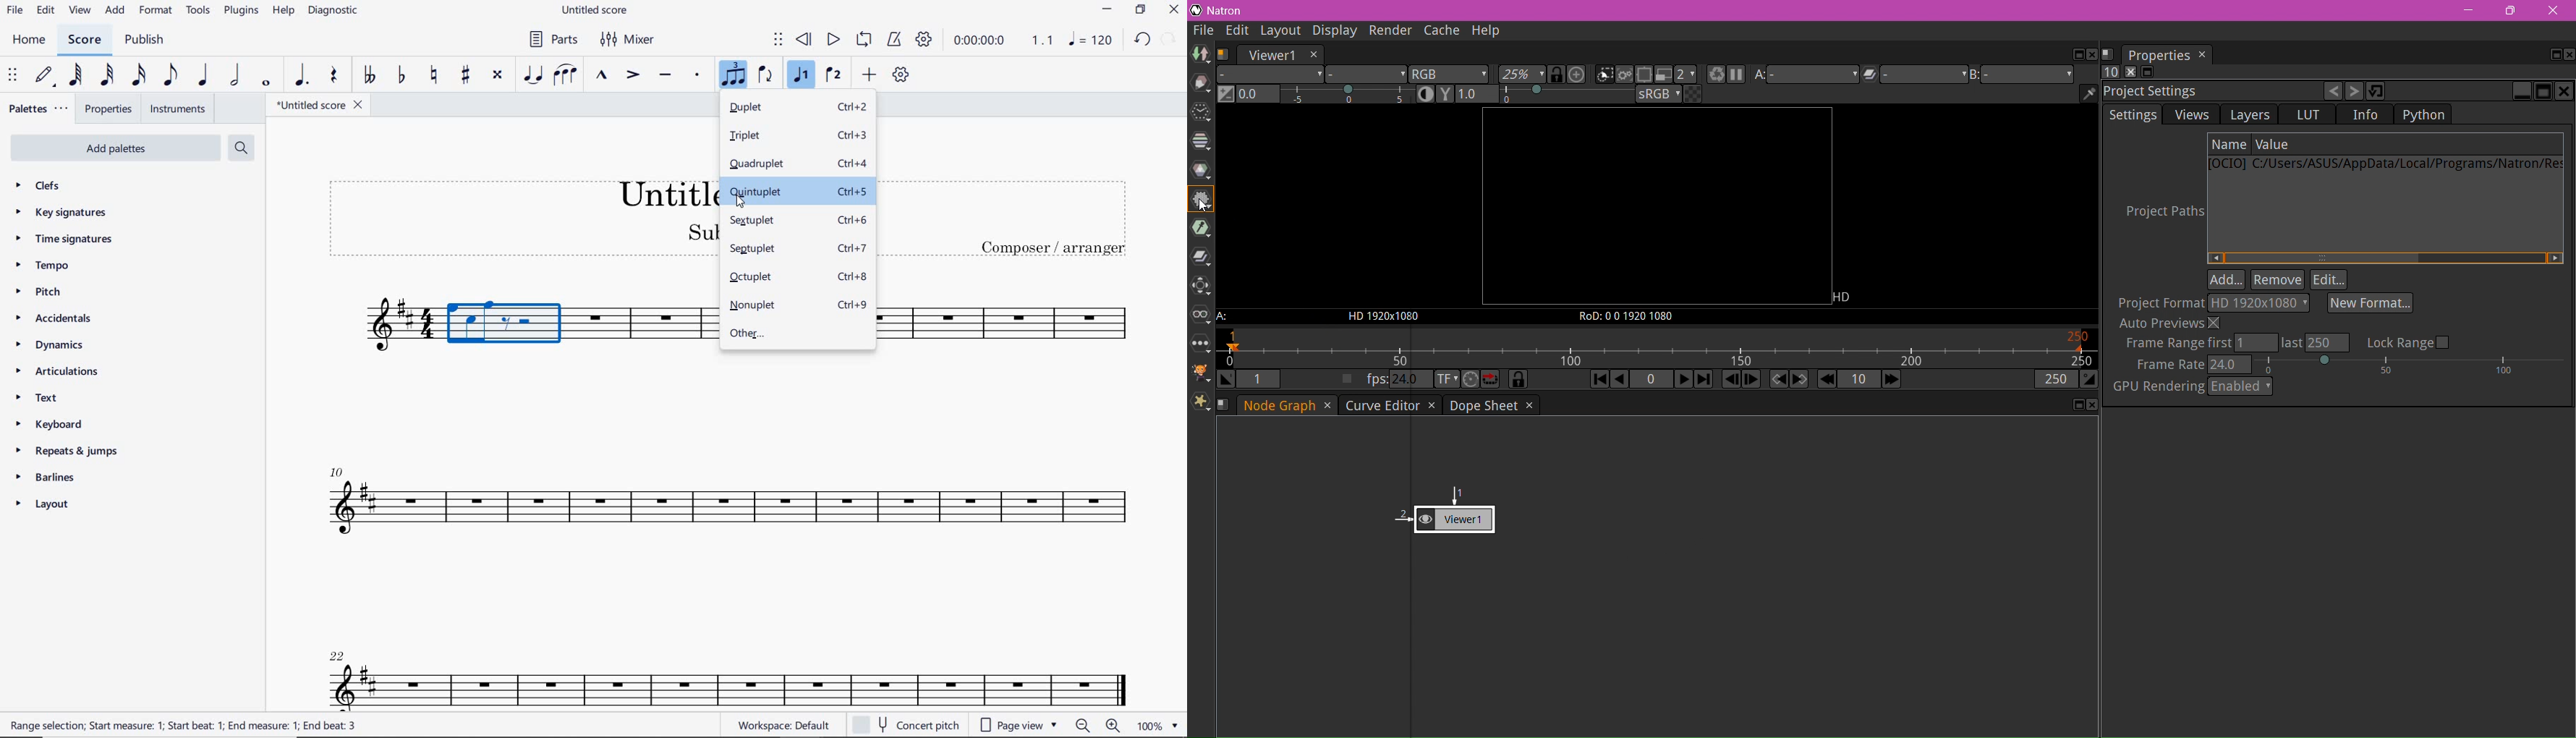  What do you see at coordinates (1141, 10) in the screenshot?
I see `RESTORE DOWN` at bounding box center [1141, 10].